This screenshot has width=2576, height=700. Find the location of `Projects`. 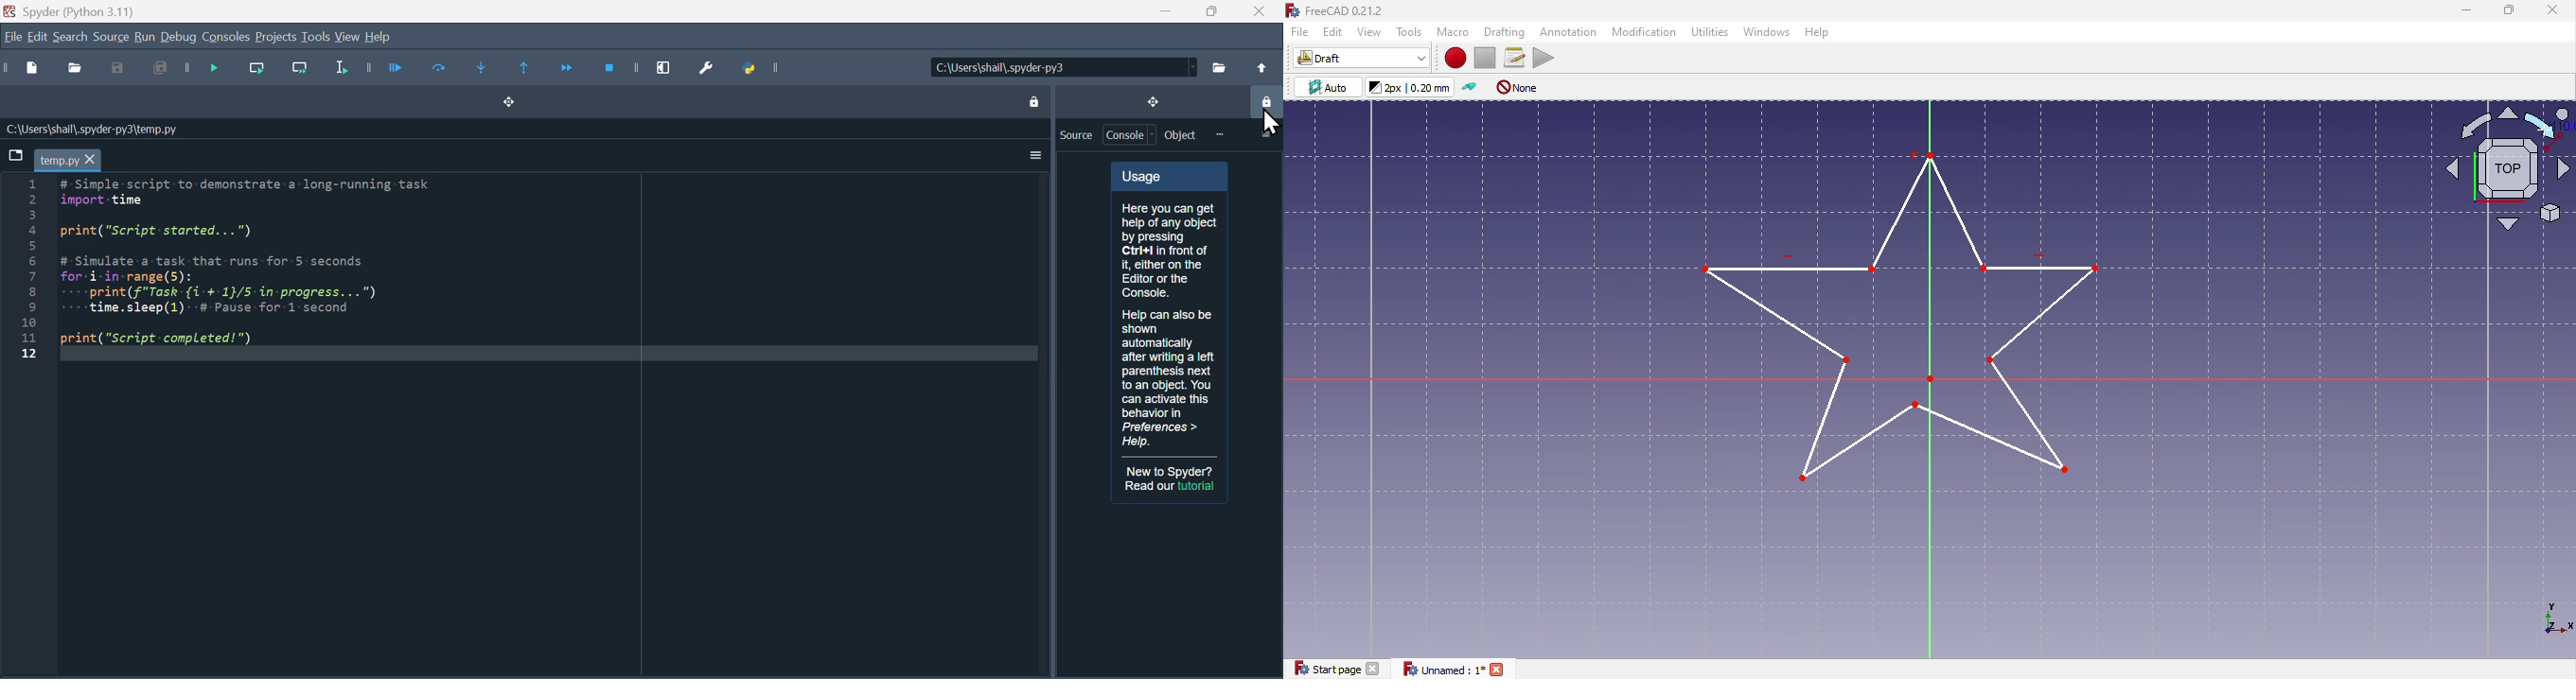

Projects is located at coordinates (276, 37).